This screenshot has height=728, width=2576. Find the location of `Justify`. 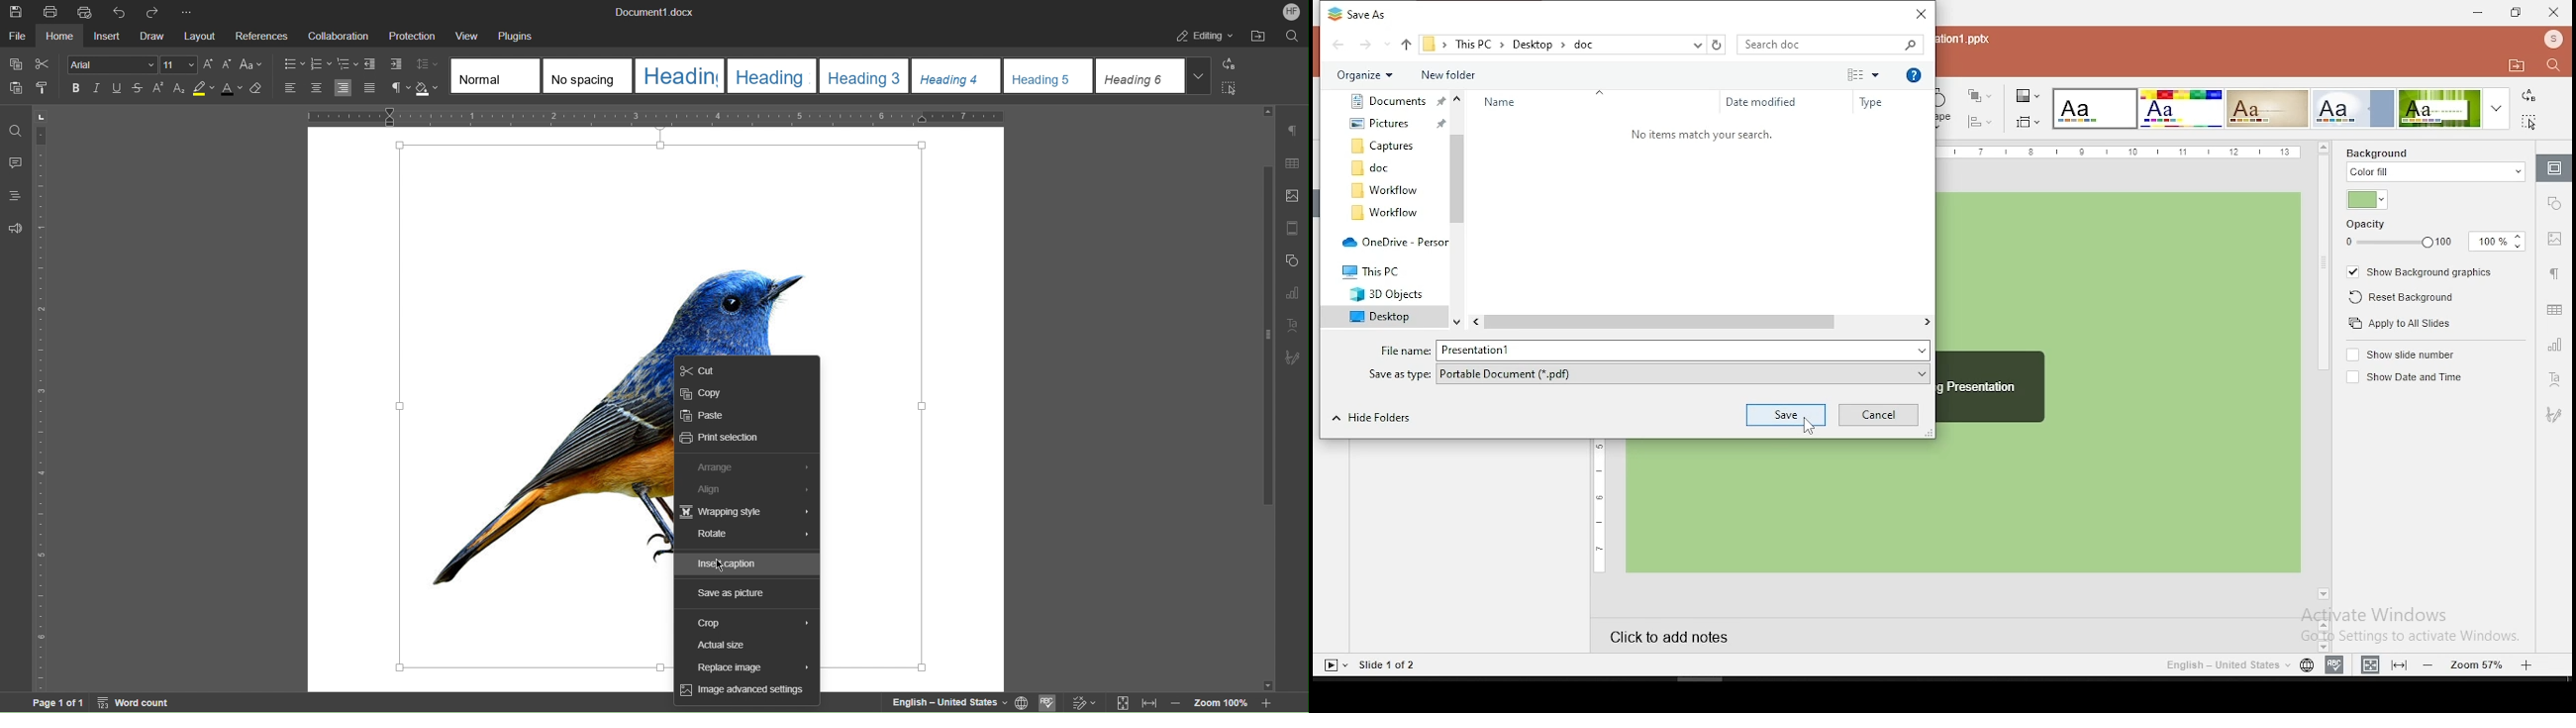

Justify is located at coordinates (369, 88).